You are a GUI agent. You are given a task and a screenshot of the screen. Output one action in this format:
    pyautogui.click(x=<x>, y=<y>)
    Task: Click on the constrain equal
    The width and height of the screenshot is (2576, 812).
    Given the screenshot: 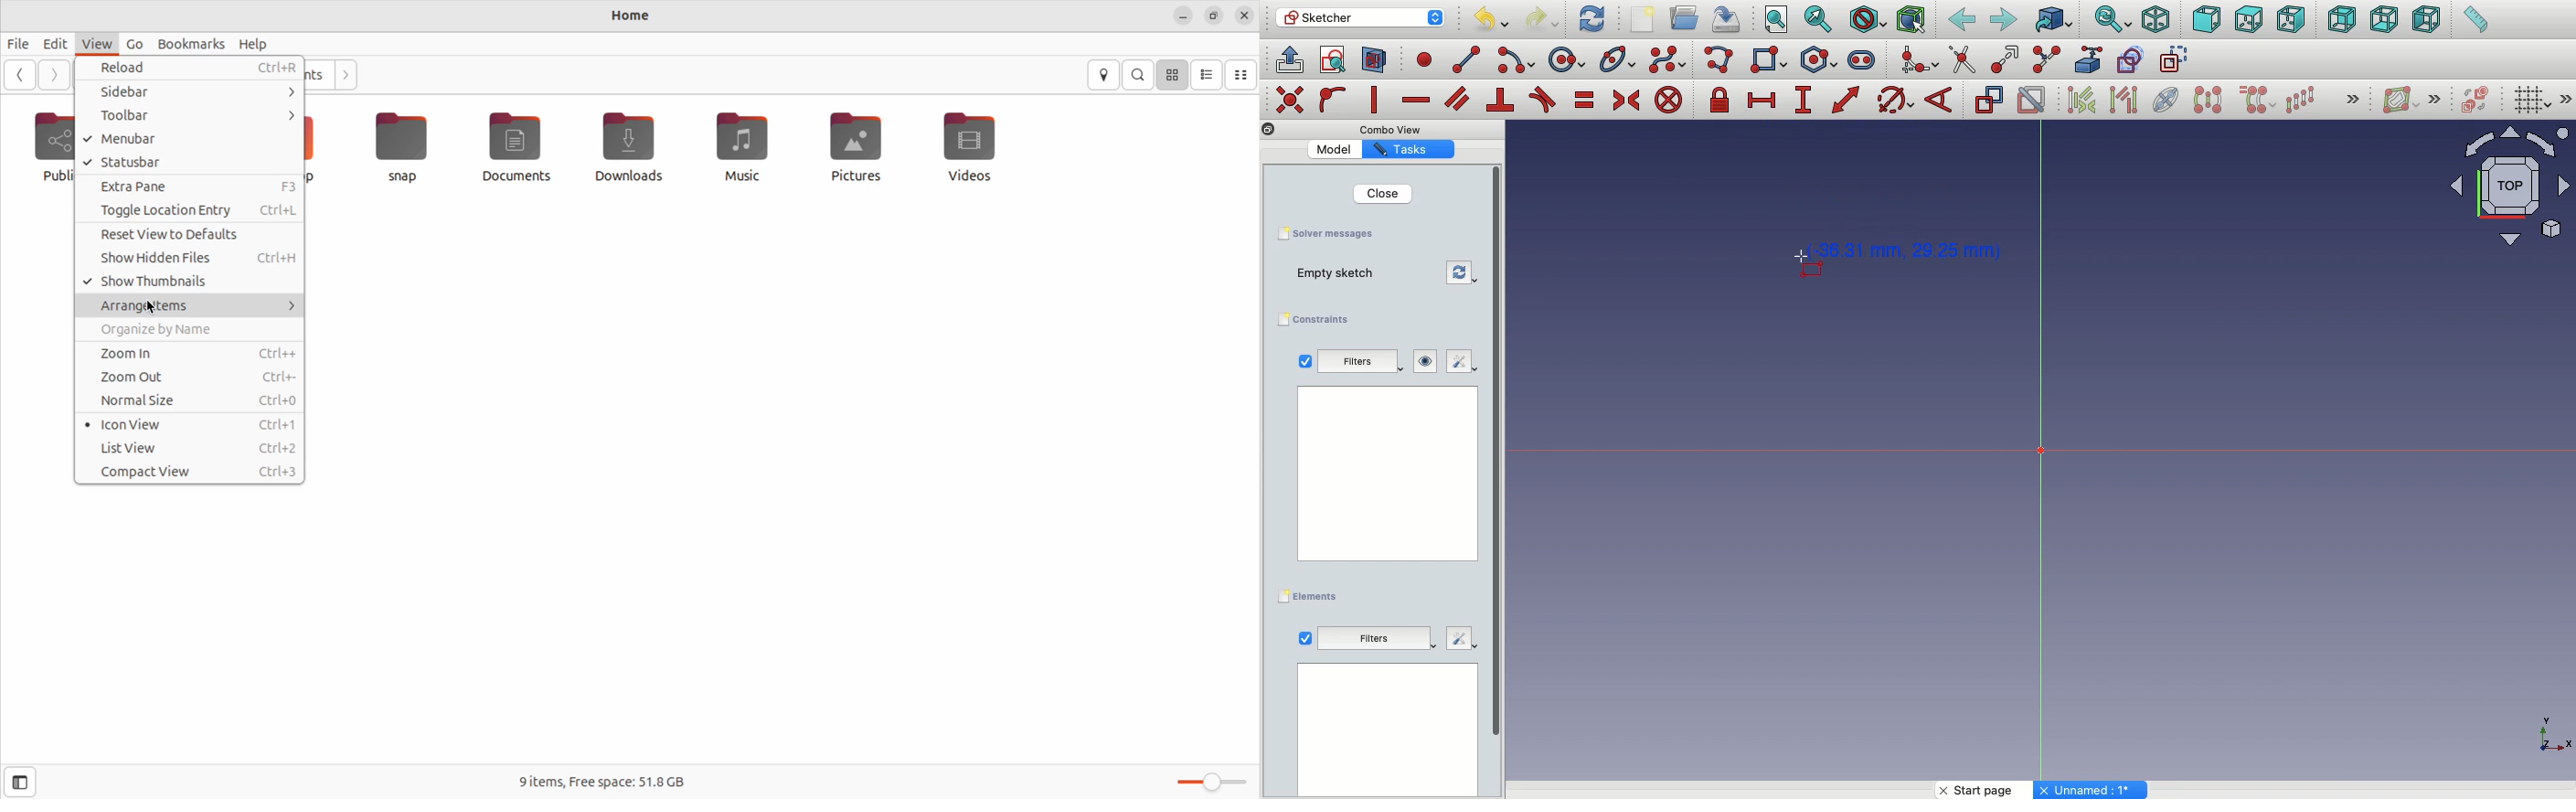 What is the action you would take?
    pyautogui.click(x=1585, y=100)
    